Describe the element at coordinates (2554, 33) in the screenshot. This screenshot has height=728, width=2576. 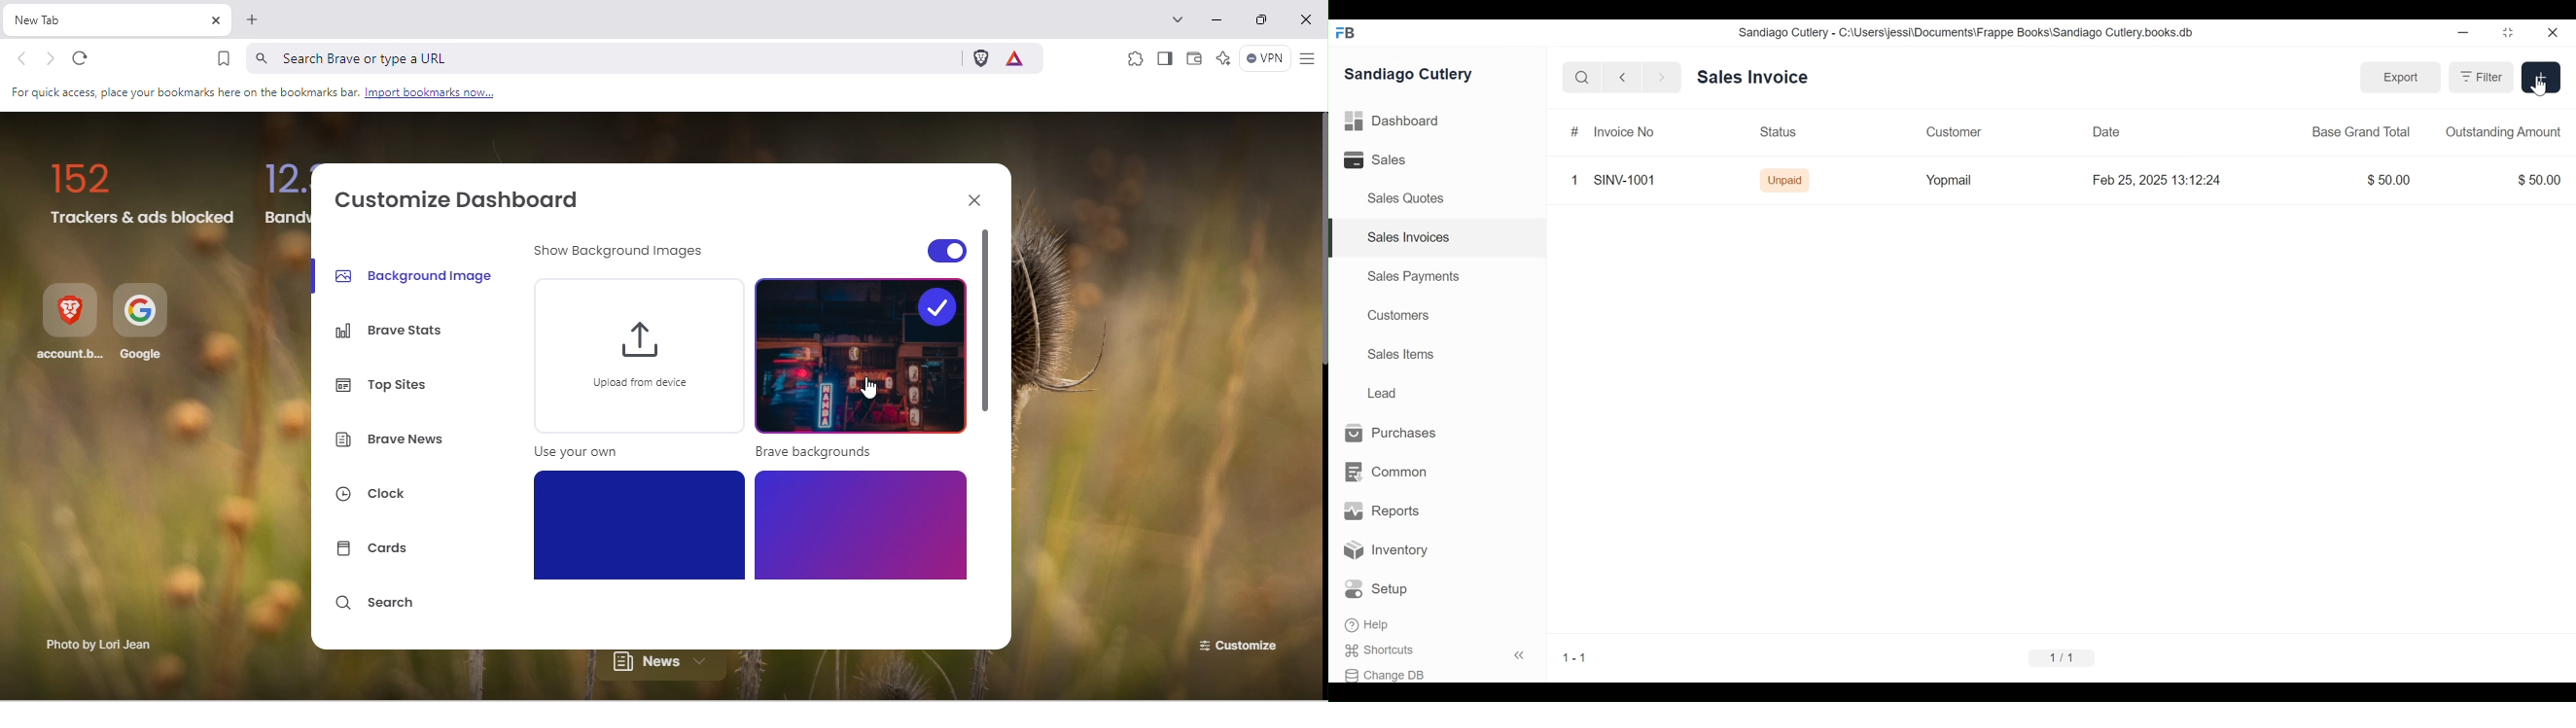
I see `close` at that location.